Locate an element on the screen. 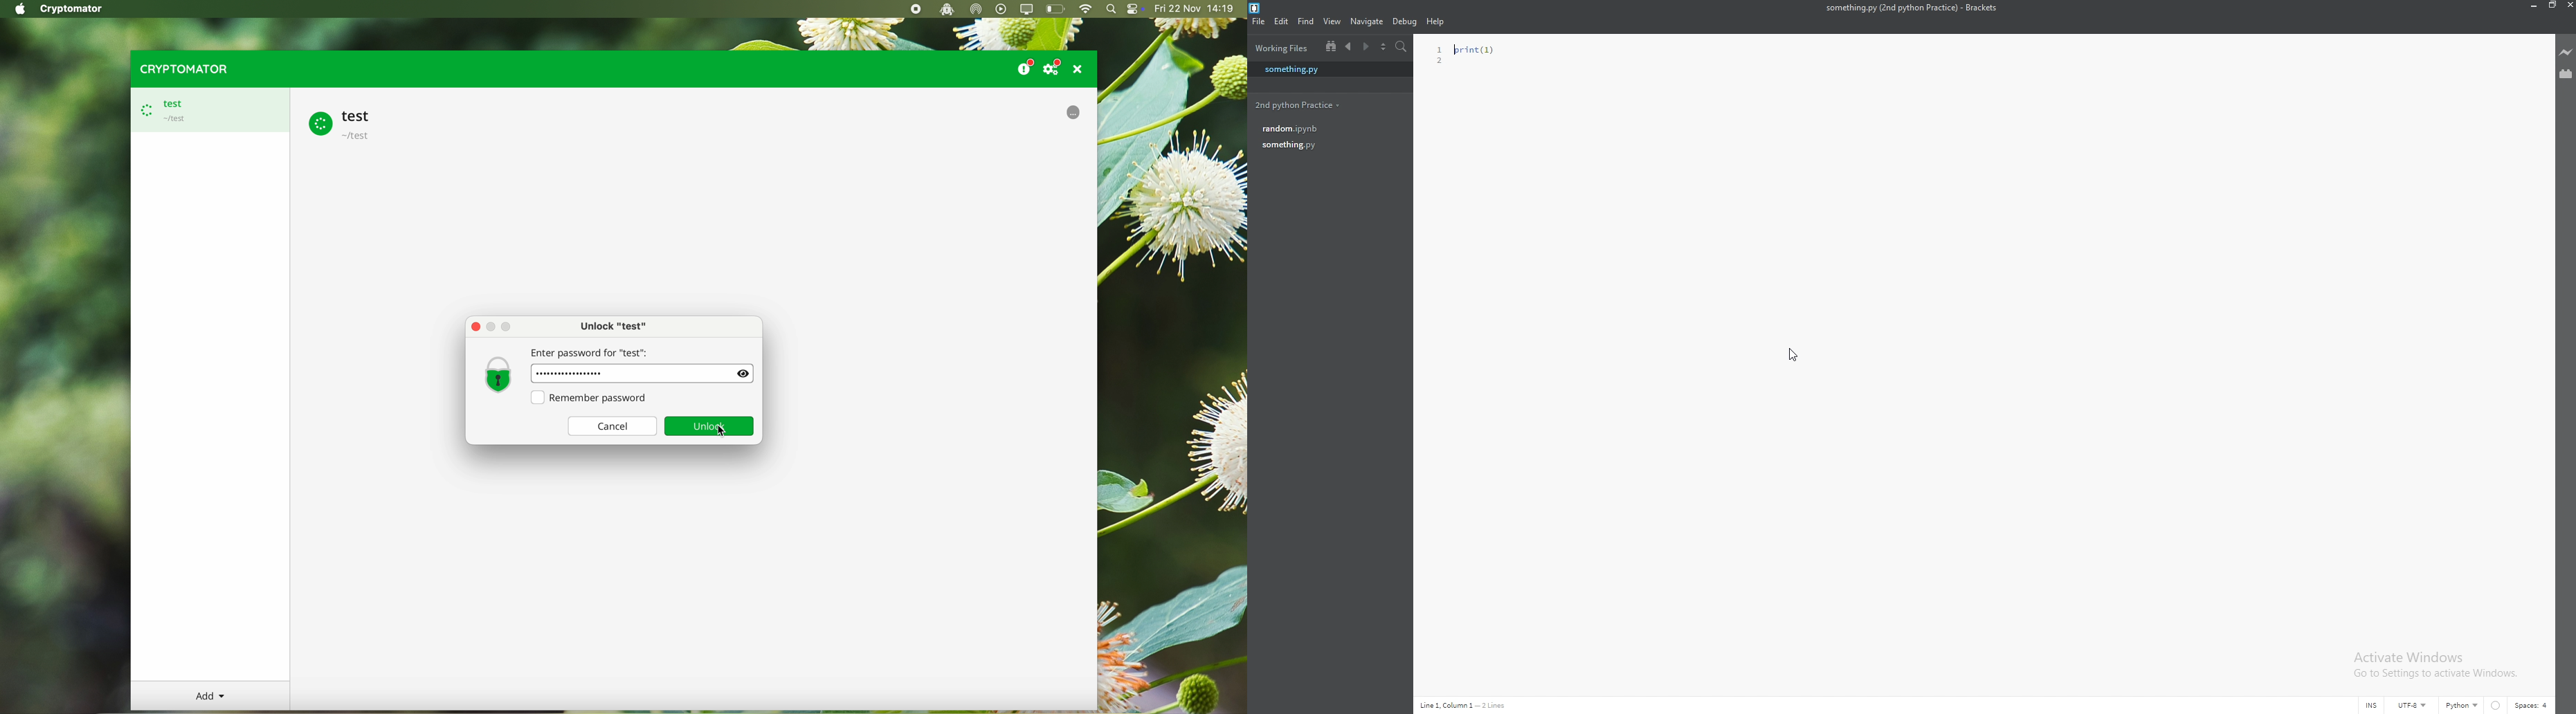 Image resolution: width=2576 pixels, height=728 pixels. Apple icon is located at coordinates (17, 9).